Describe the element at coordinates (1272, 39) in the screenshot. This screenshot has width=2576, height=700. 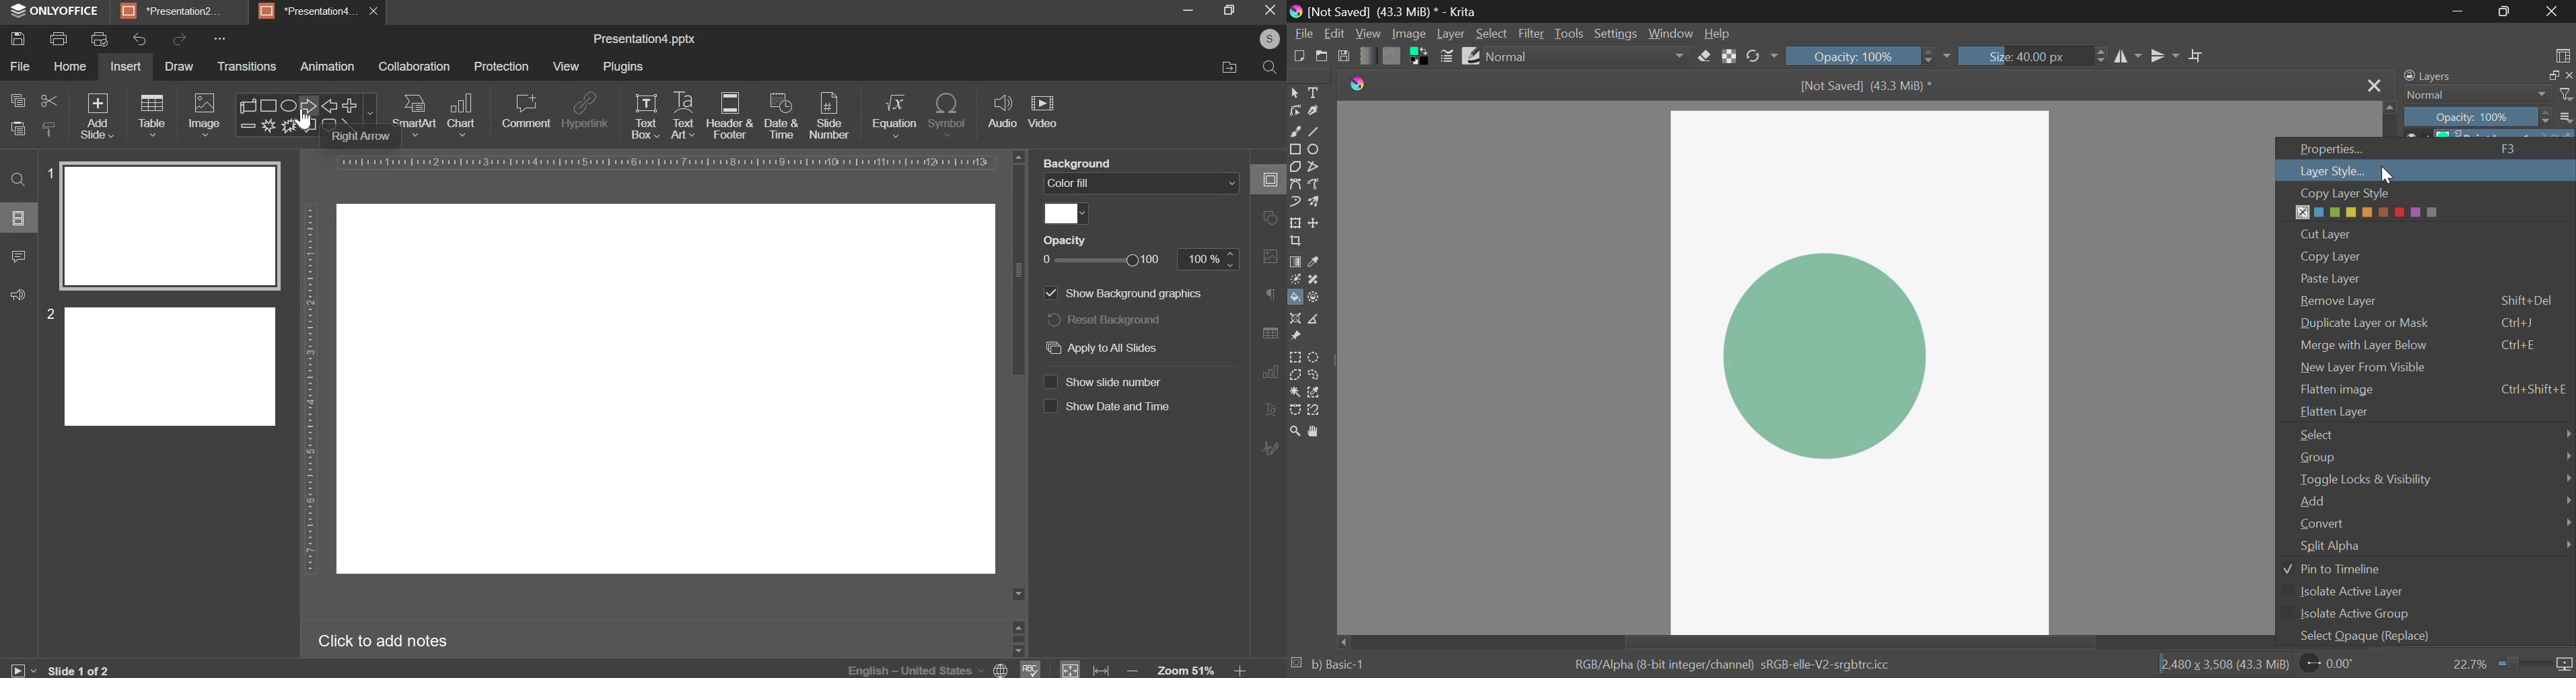
I see `s` at that location.